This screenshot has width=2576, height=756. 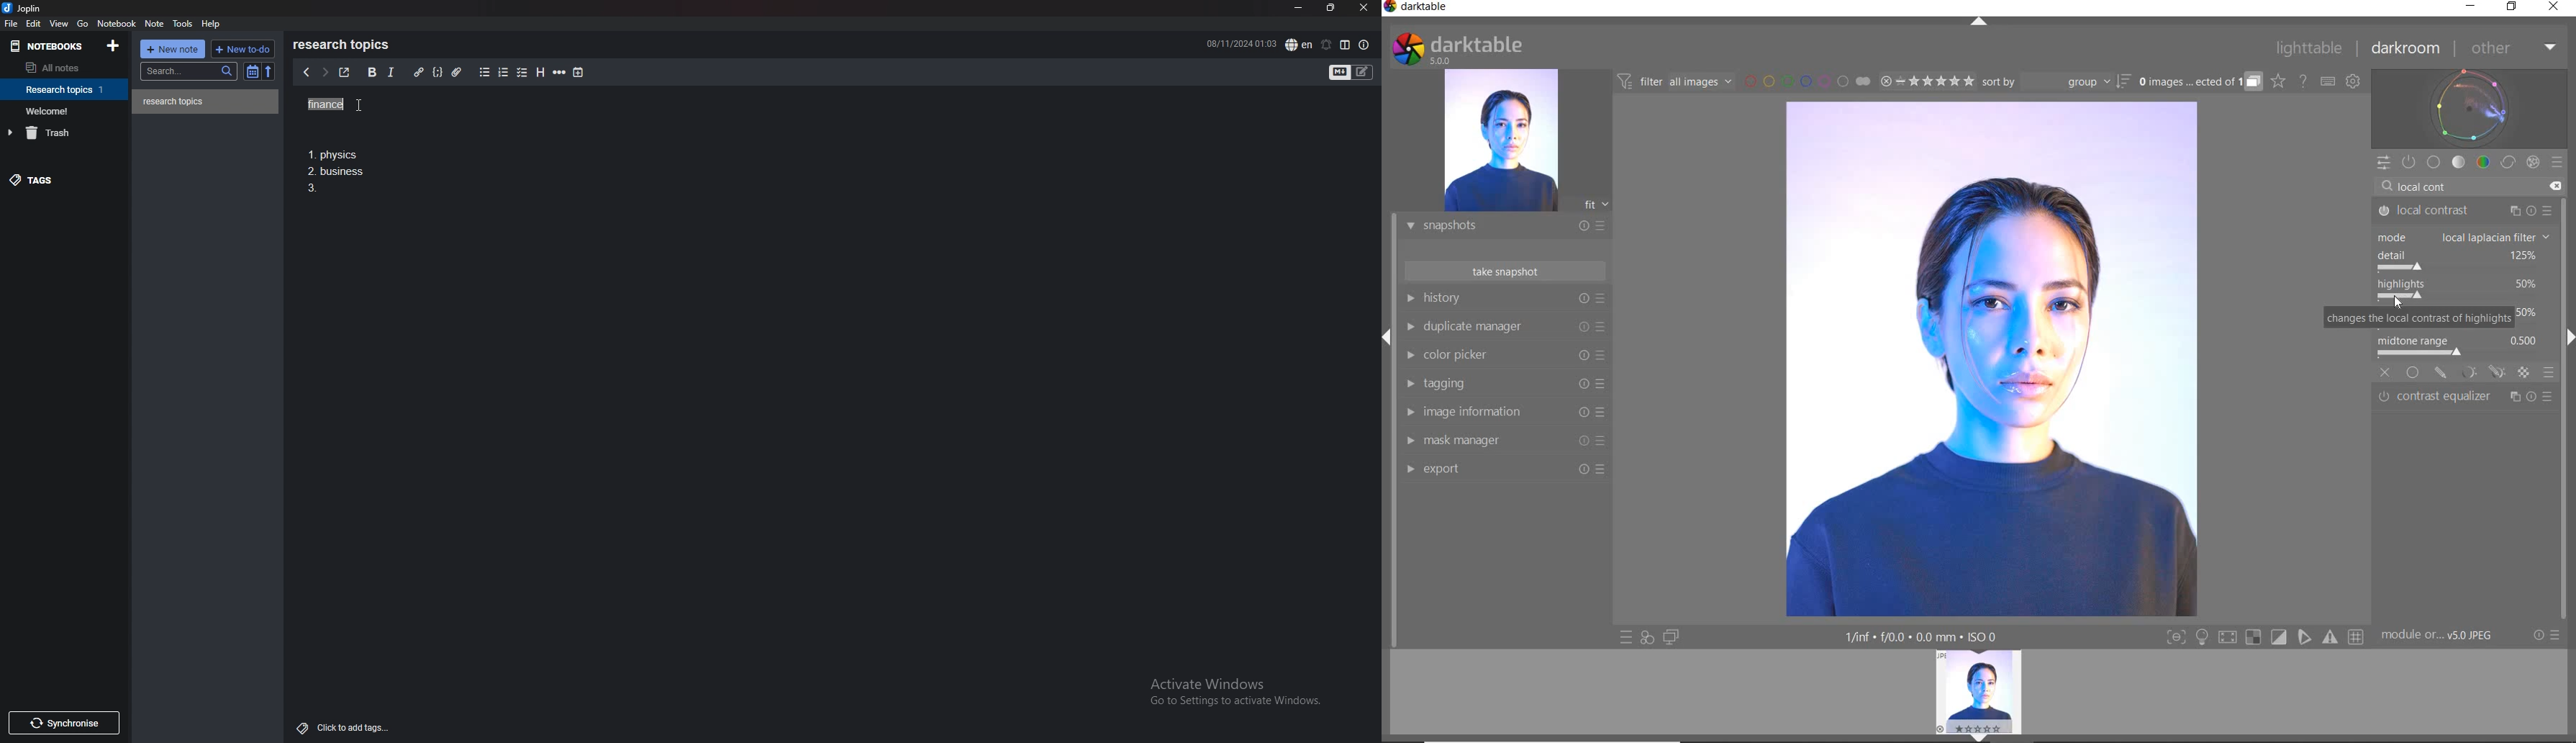 I want to click on next, so click(x=323, y=73).